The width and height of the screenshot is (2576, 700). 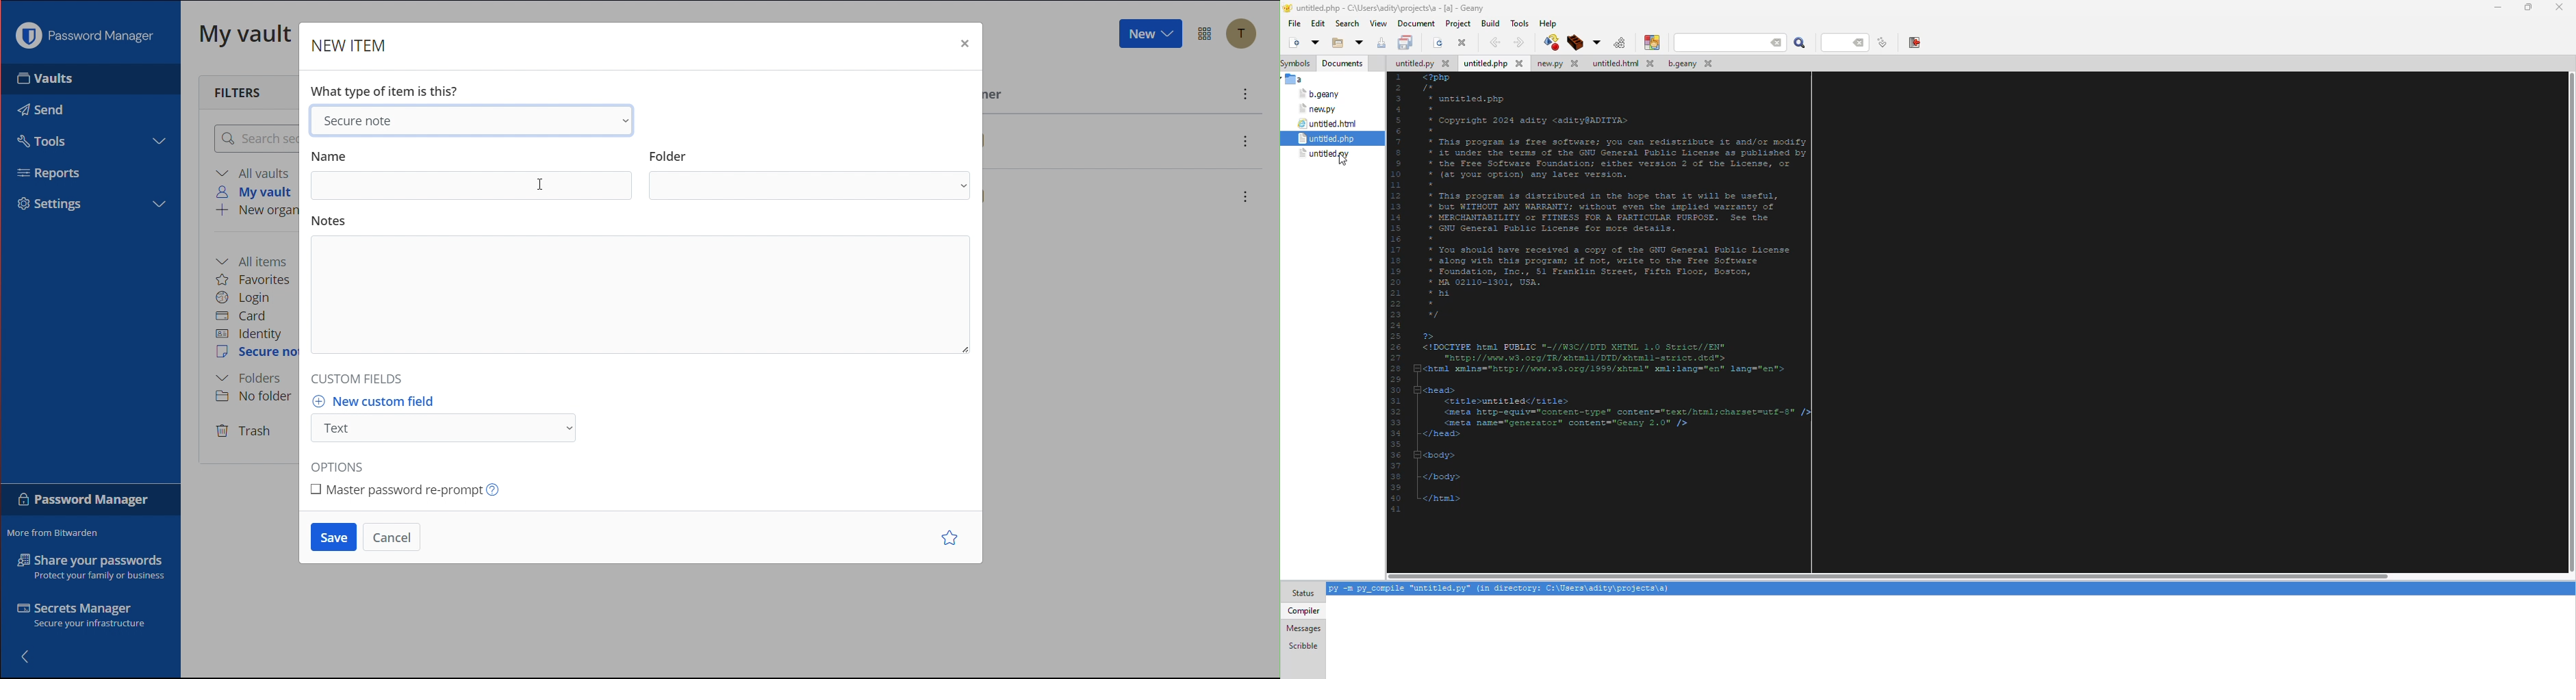 I want to click on Tools, so click(x=47, y=142).